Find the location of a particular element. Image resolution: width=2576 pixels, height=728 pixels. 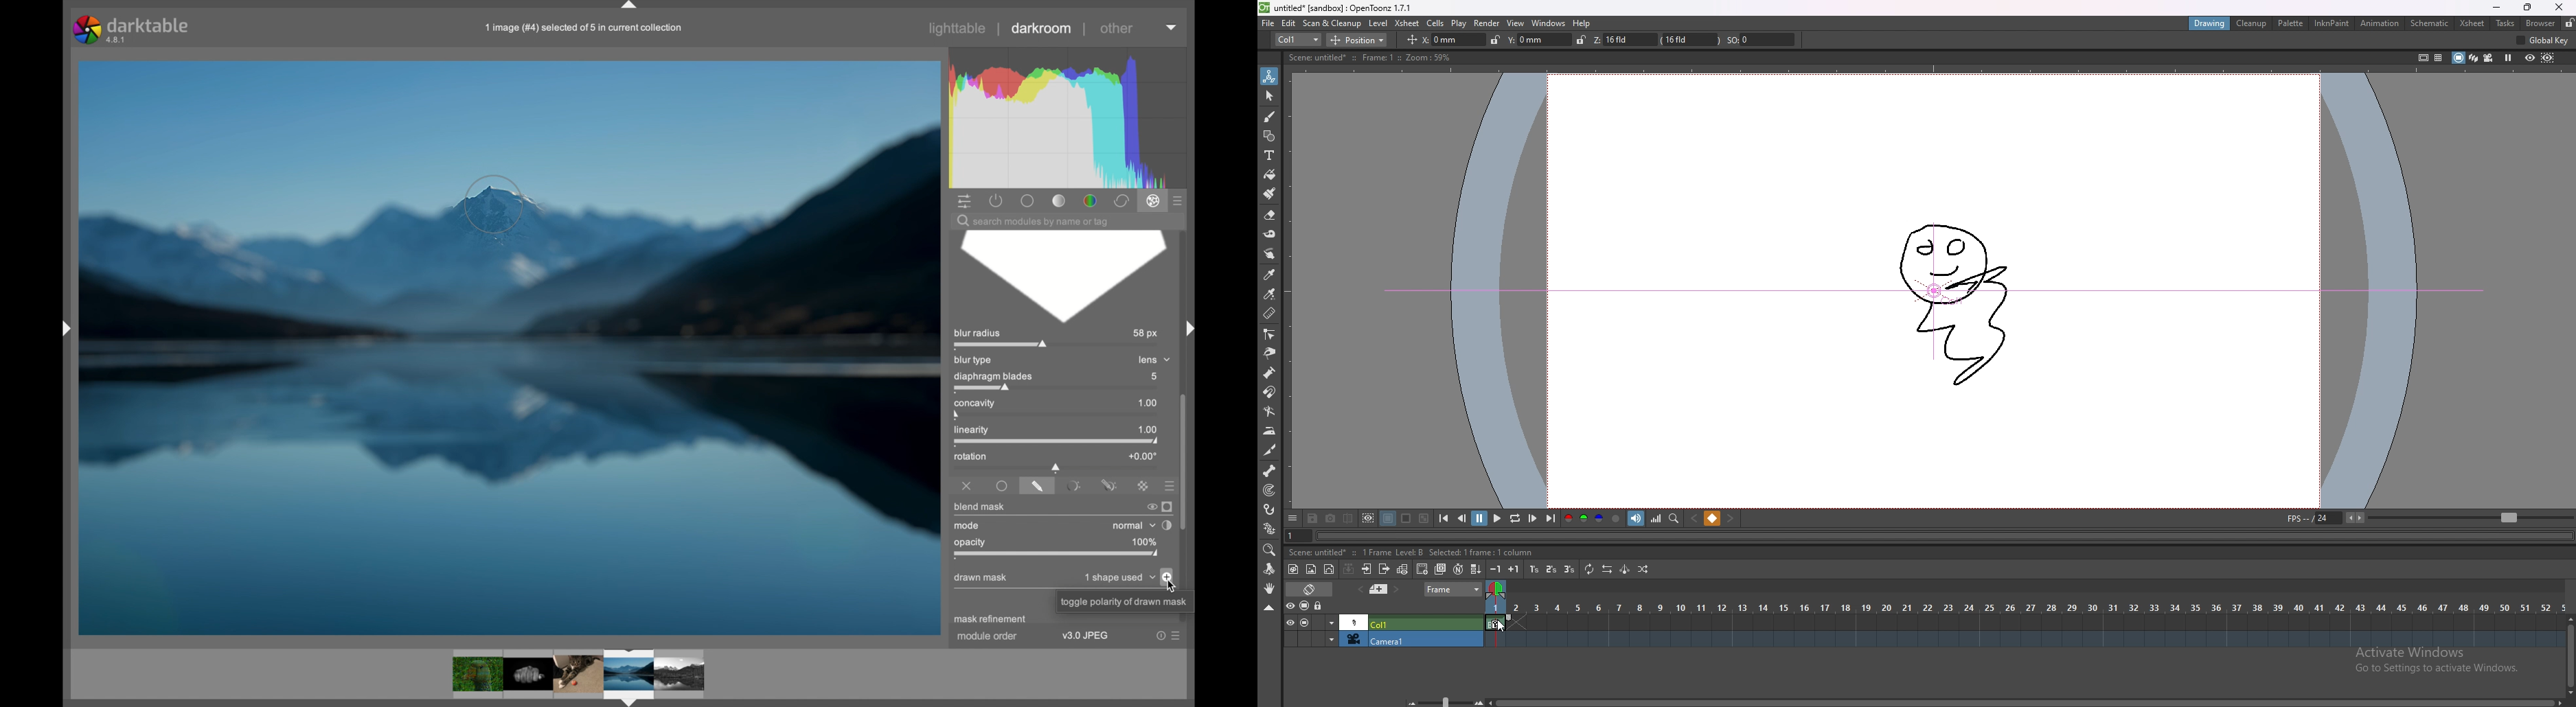

fps is located at coordinates (2426, 518).